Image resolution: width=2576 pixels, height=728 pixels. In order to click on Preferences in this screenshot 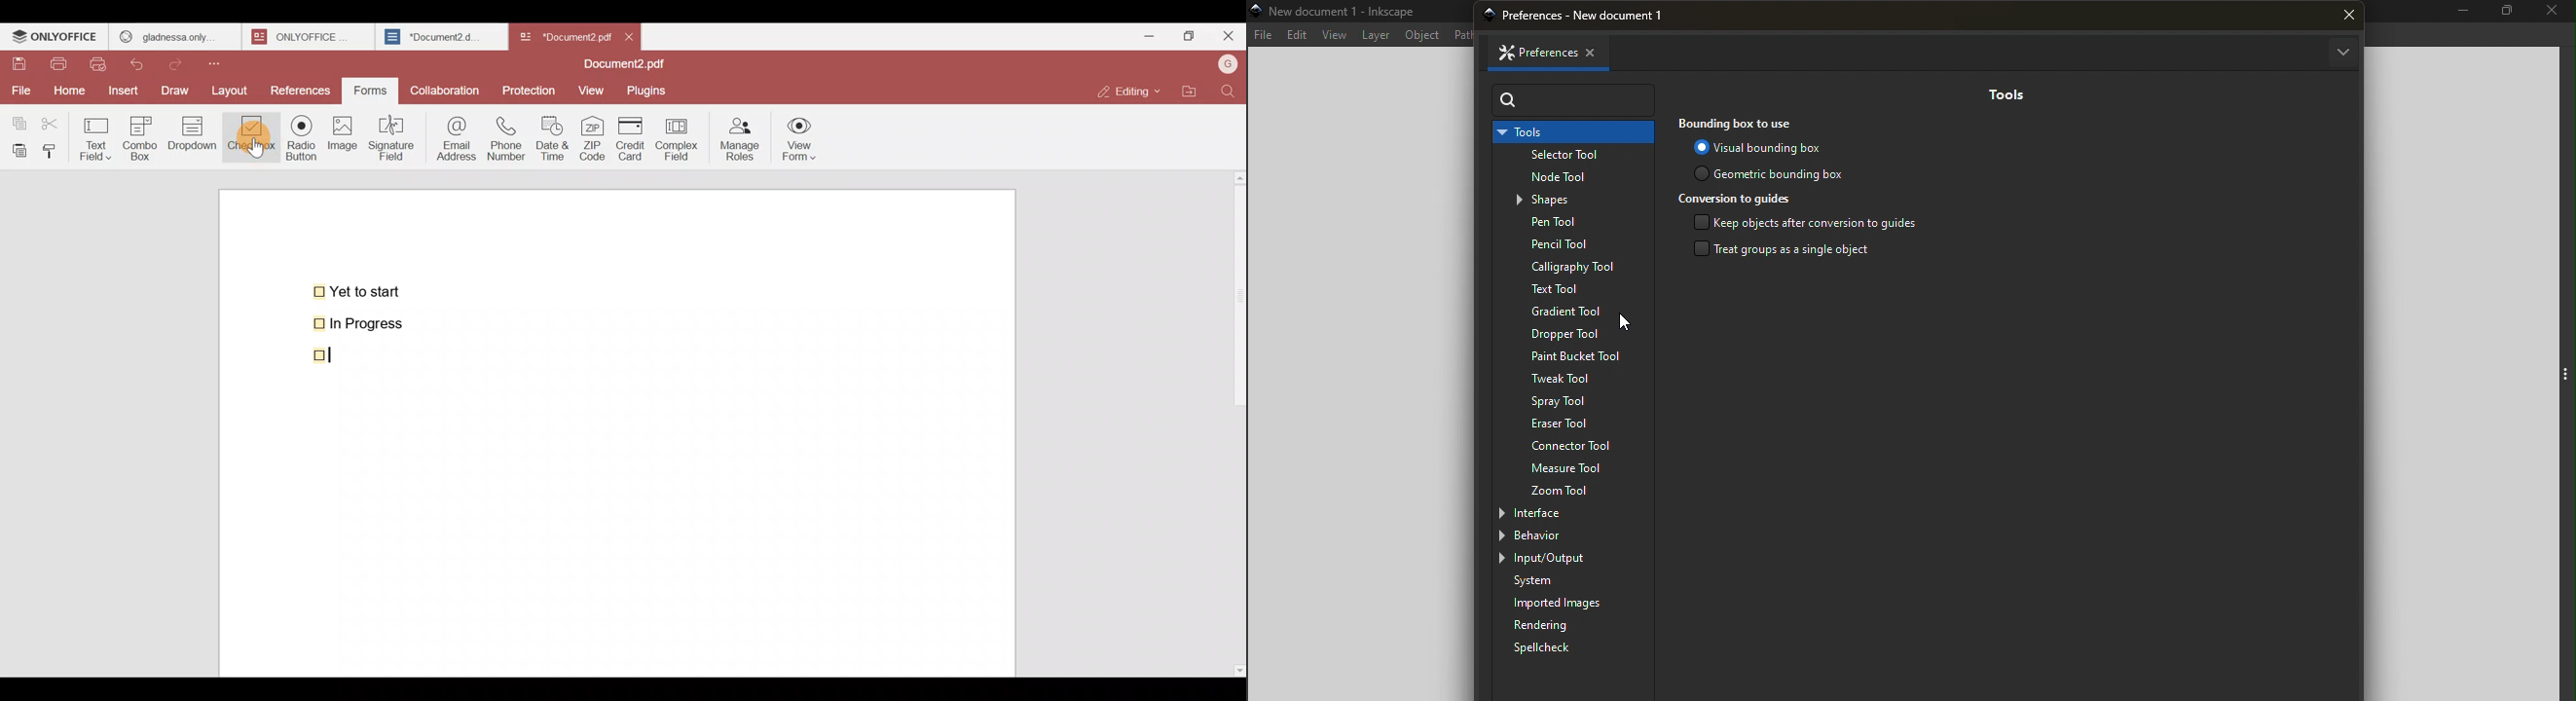, I will do `click(1529, 53)`.